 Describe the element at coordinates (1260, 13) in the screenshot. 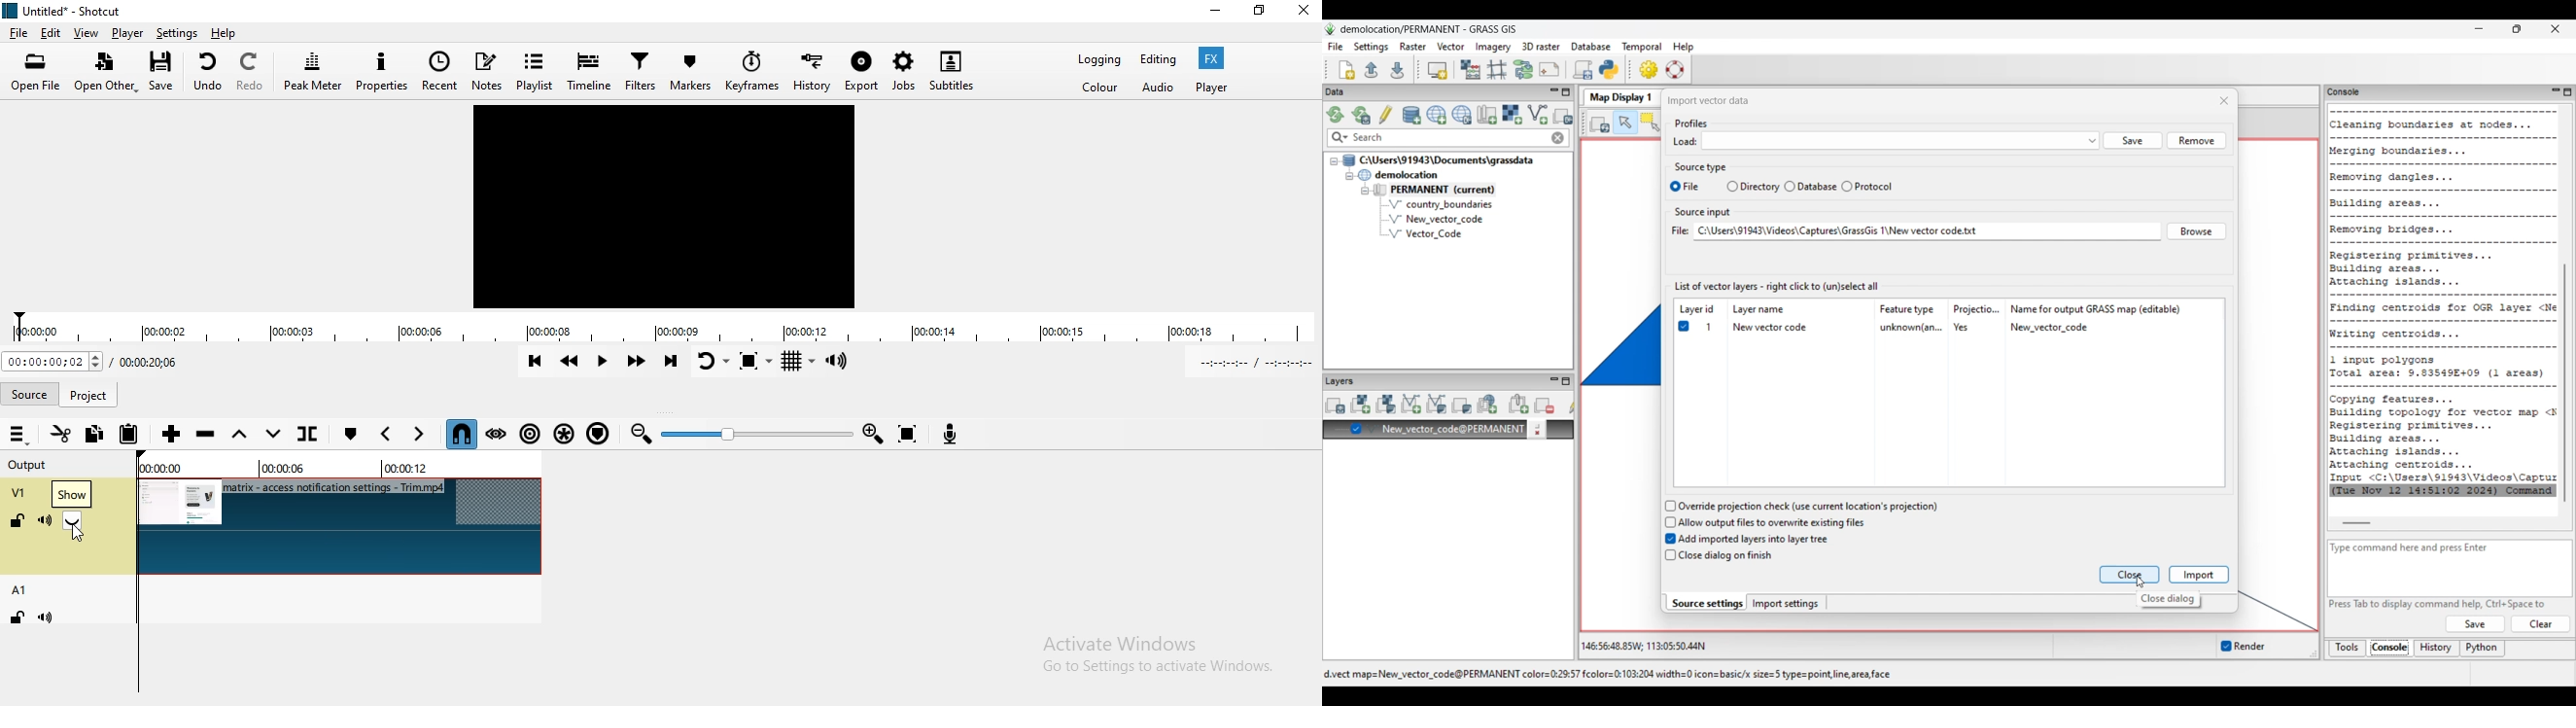

I see `Restore` at that location.